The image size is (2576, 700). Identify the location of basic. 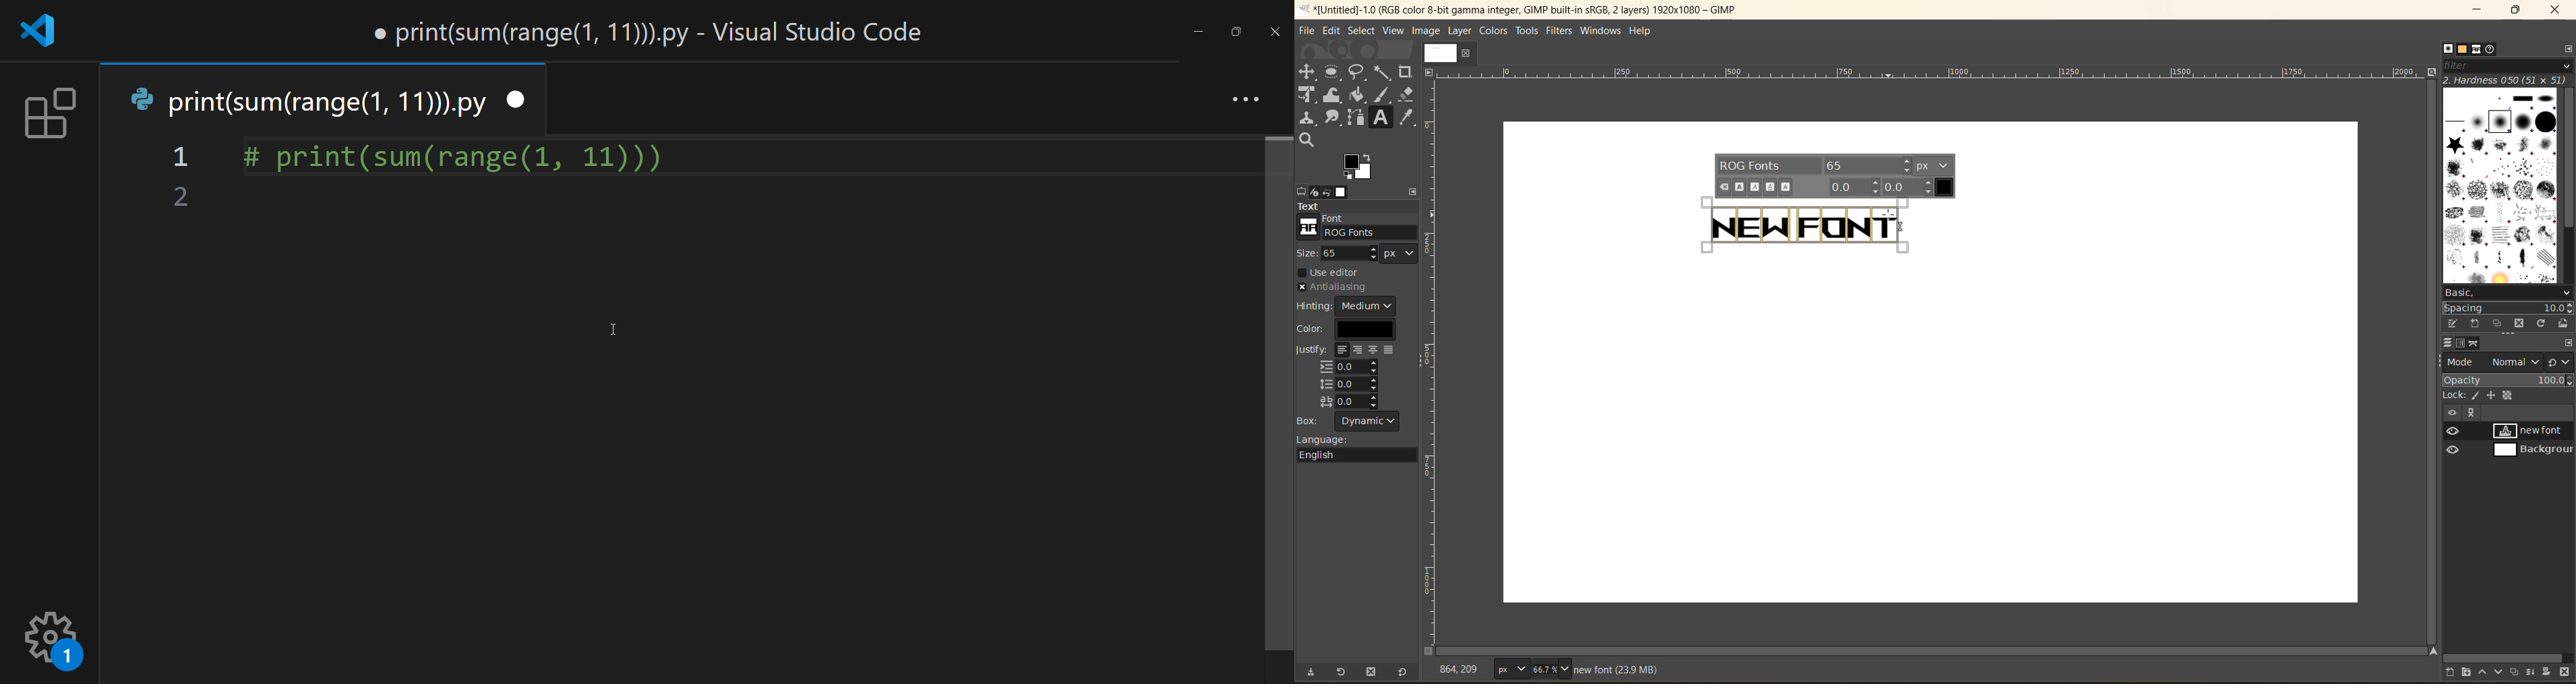
(2509, 294).